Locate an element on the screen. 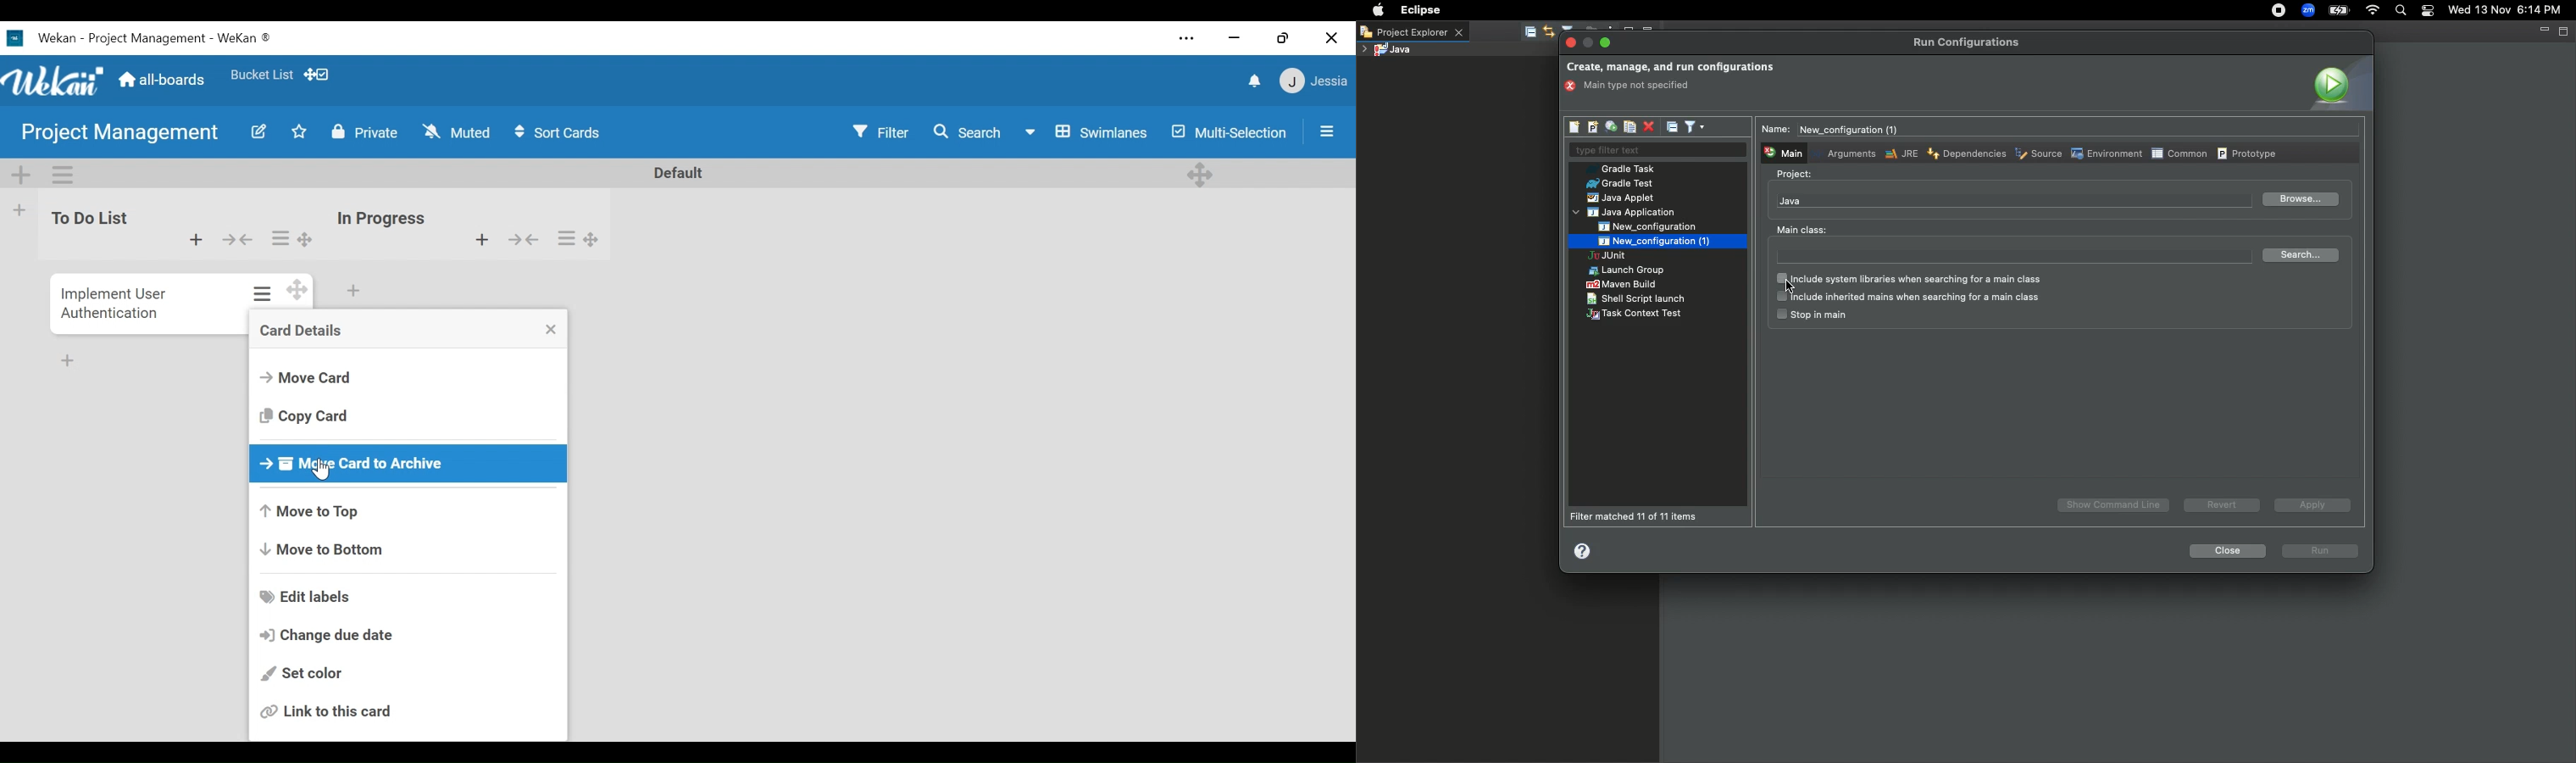  Main is located at coordinates (1782, 152).